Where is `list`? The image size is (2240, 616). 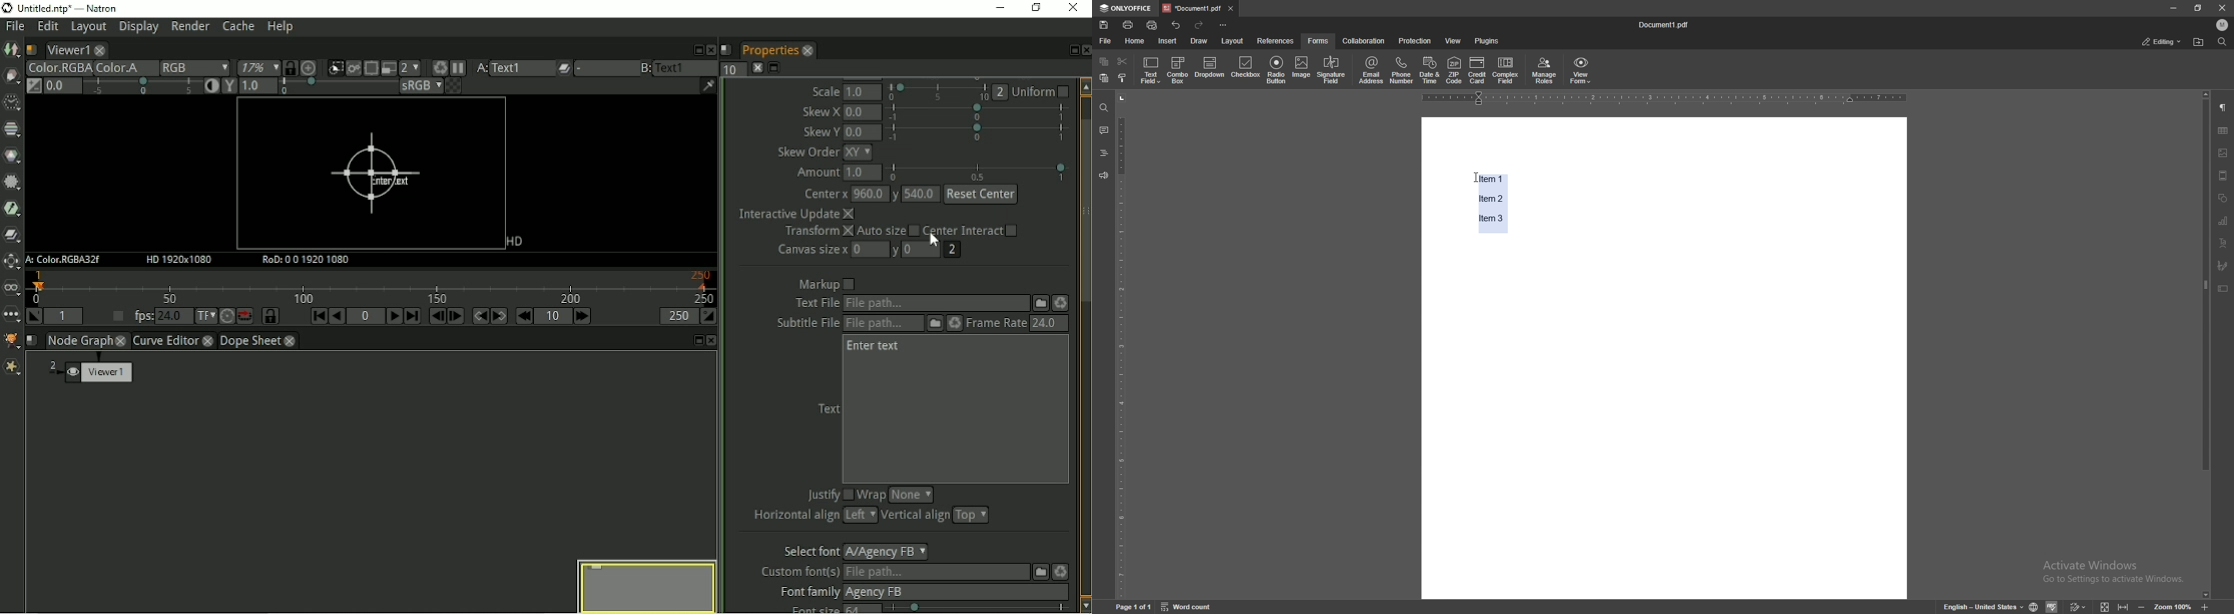
list is located at coordinates (1495, 202).